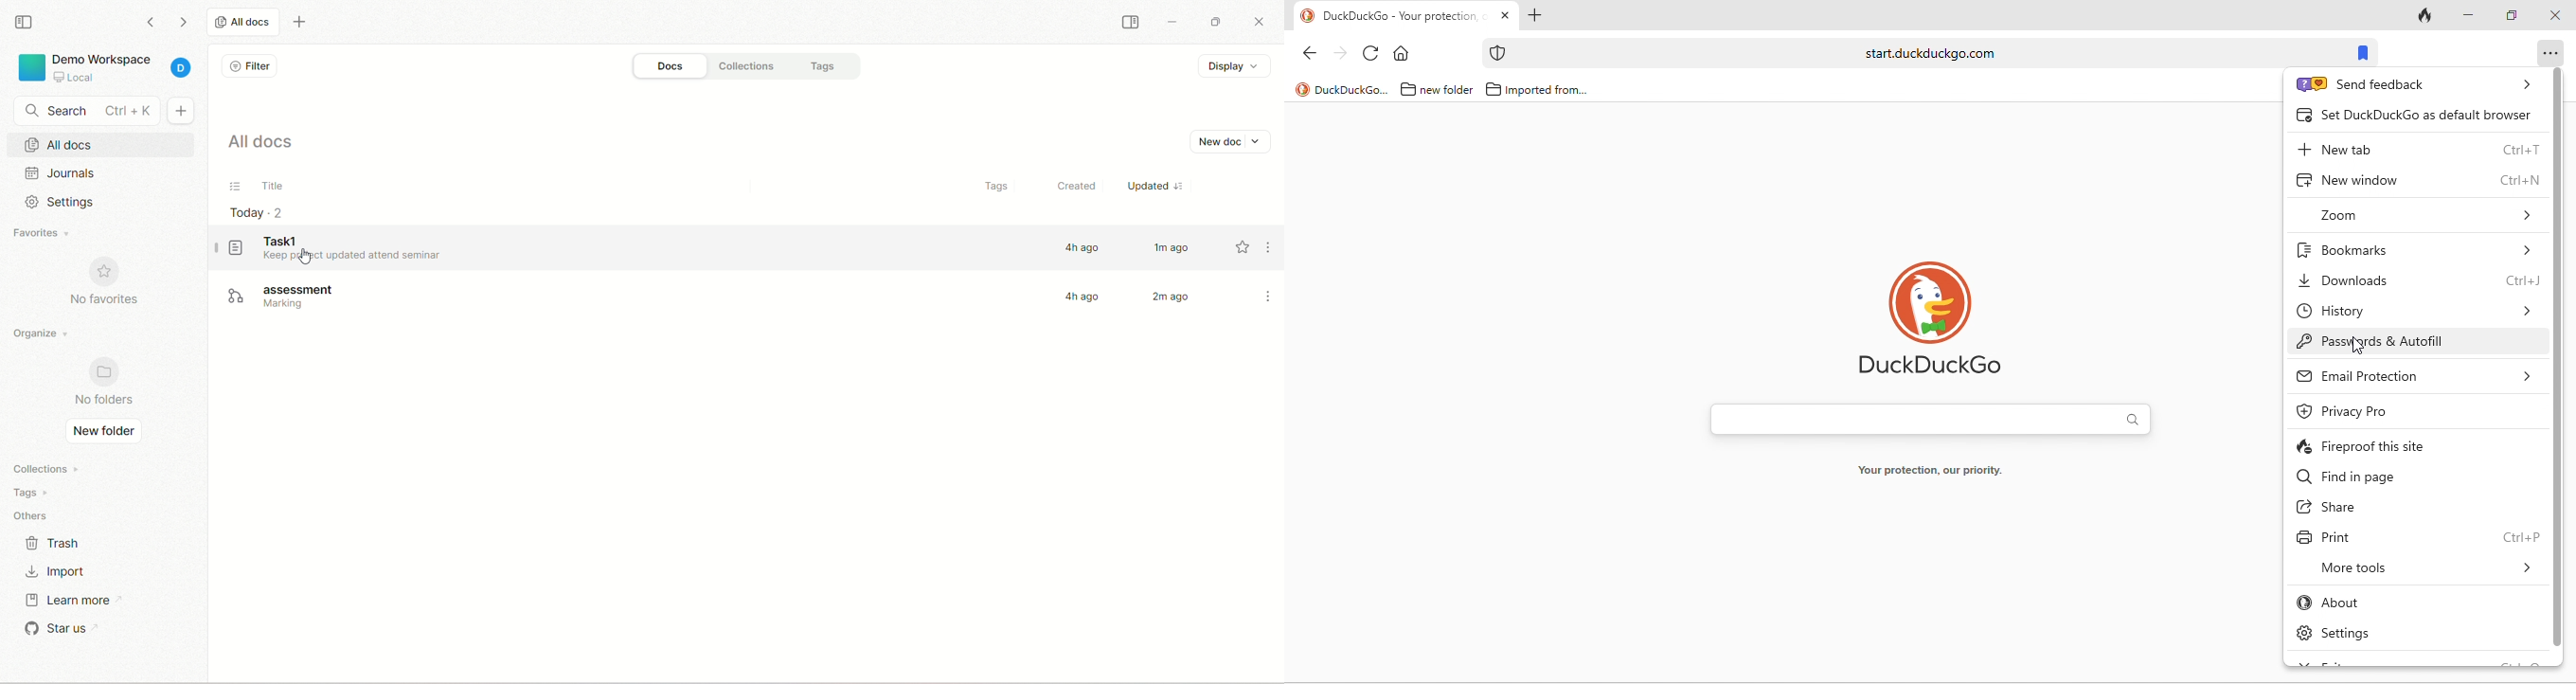  I want to click on home, so click(1403, 52).